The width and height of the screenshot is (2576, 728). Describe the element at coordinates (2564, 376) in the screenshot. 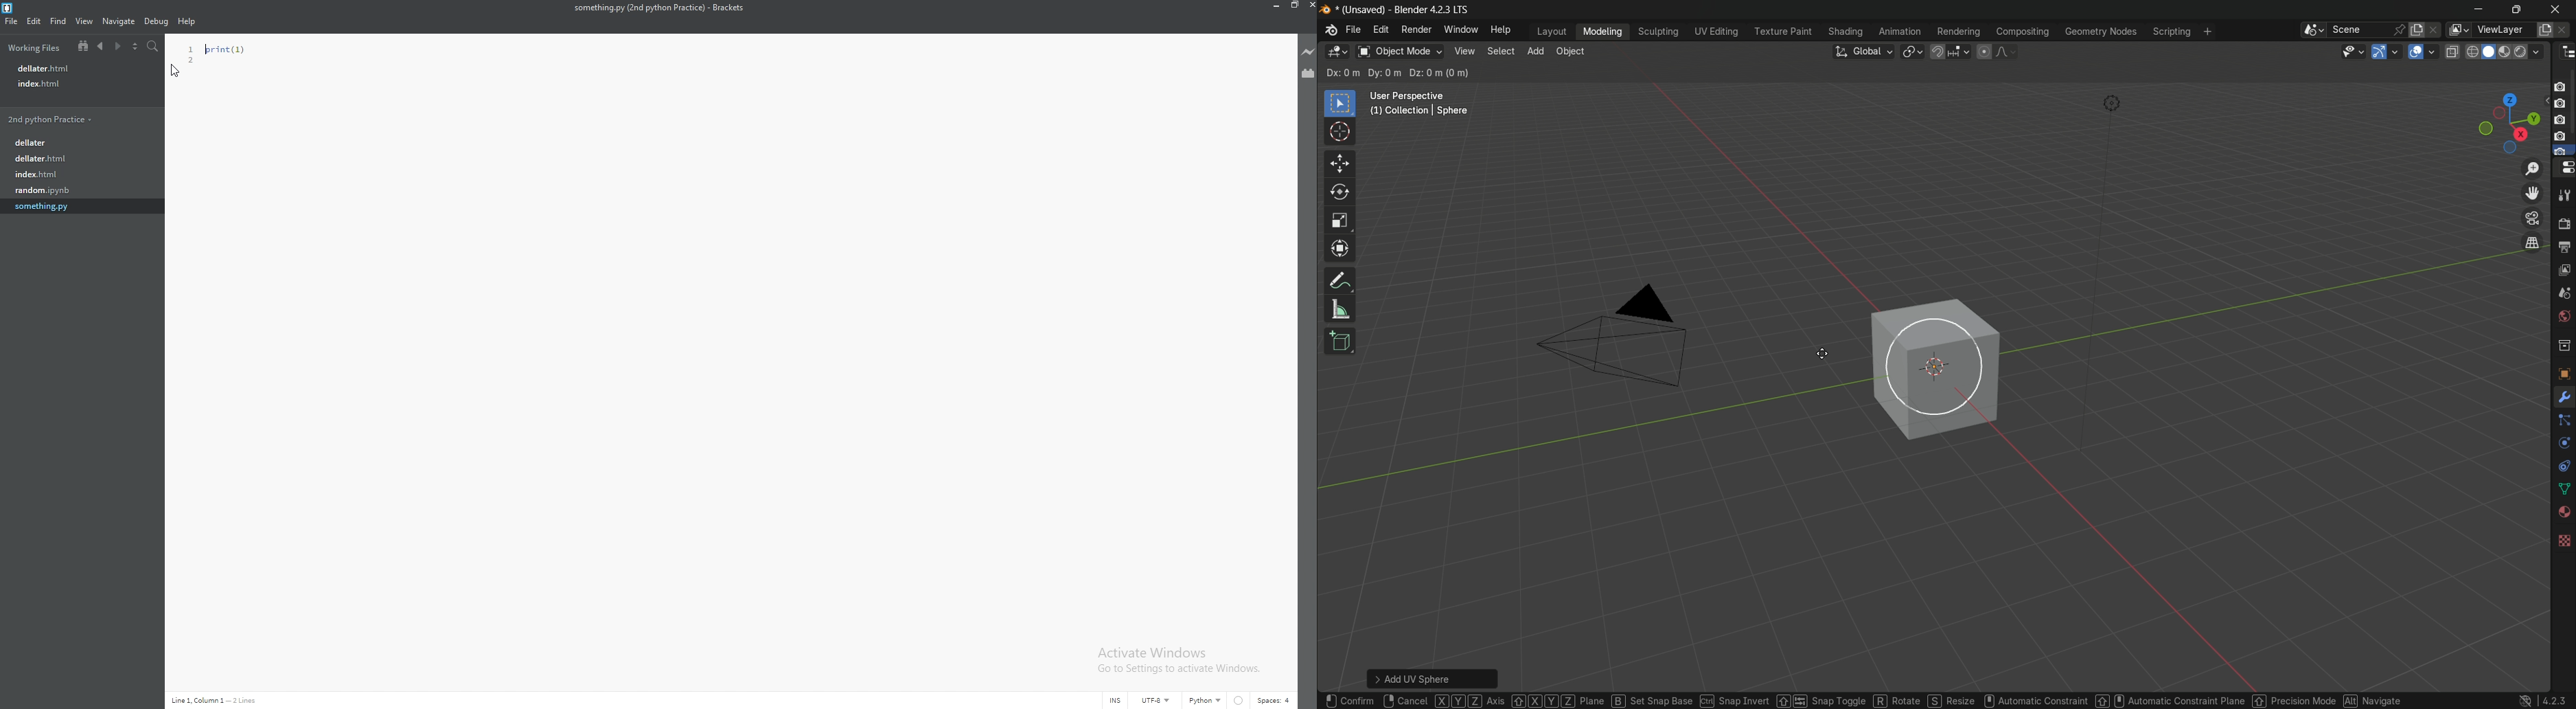

I see `texture` at that location.